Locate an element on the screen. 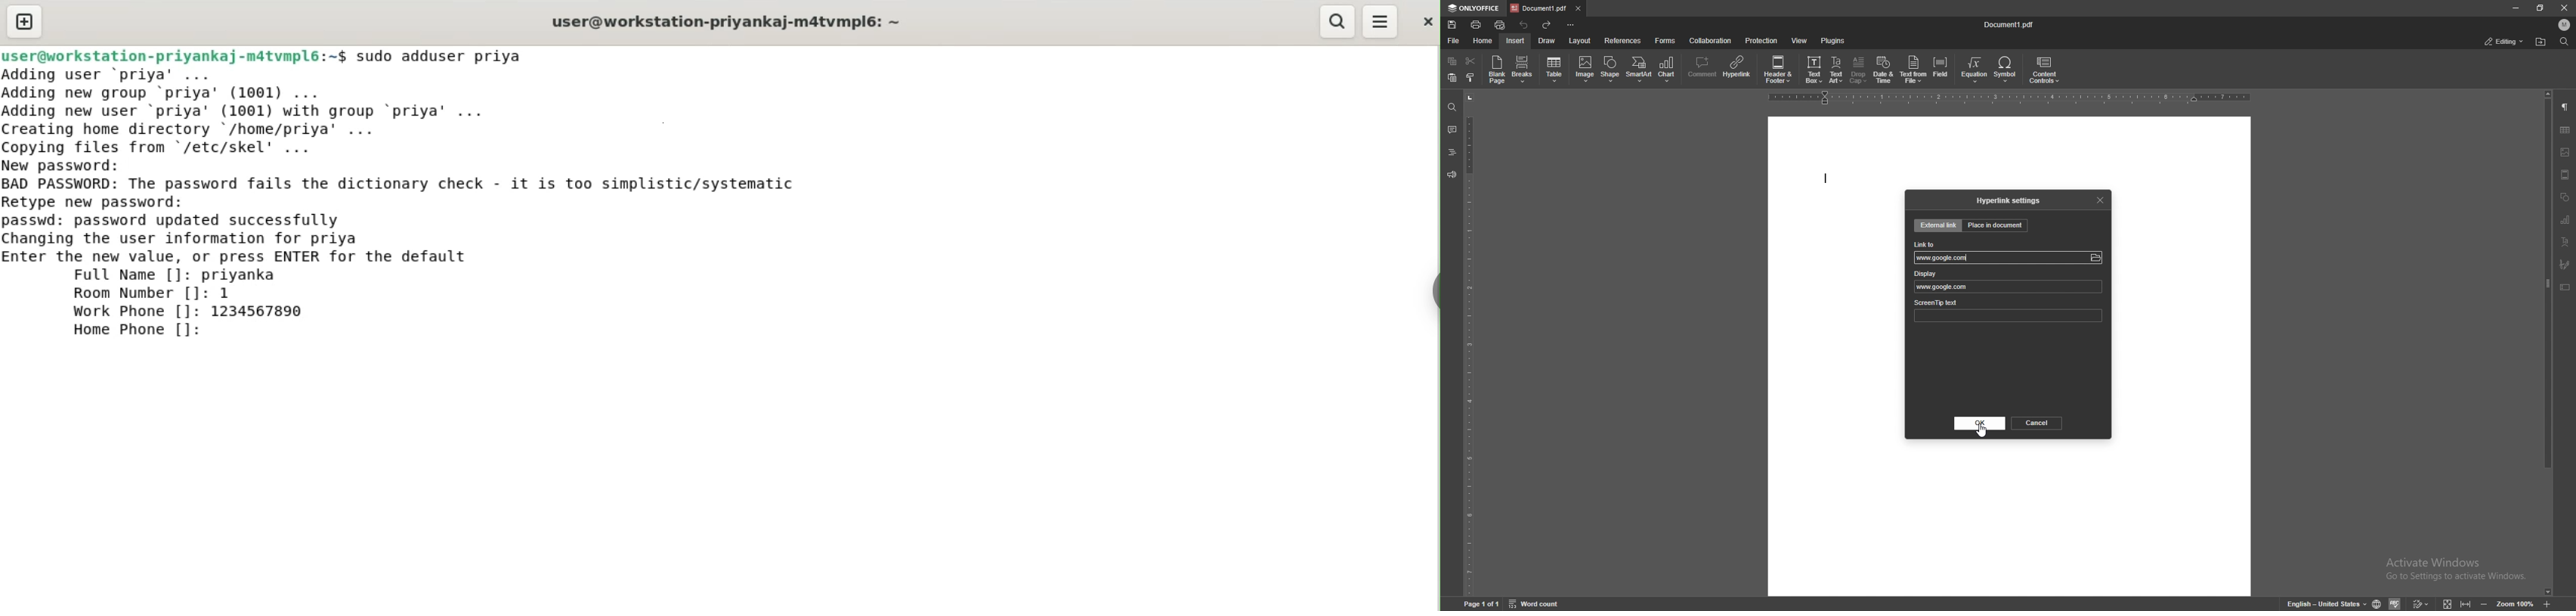  find location is located at coordinates (2541, 42).